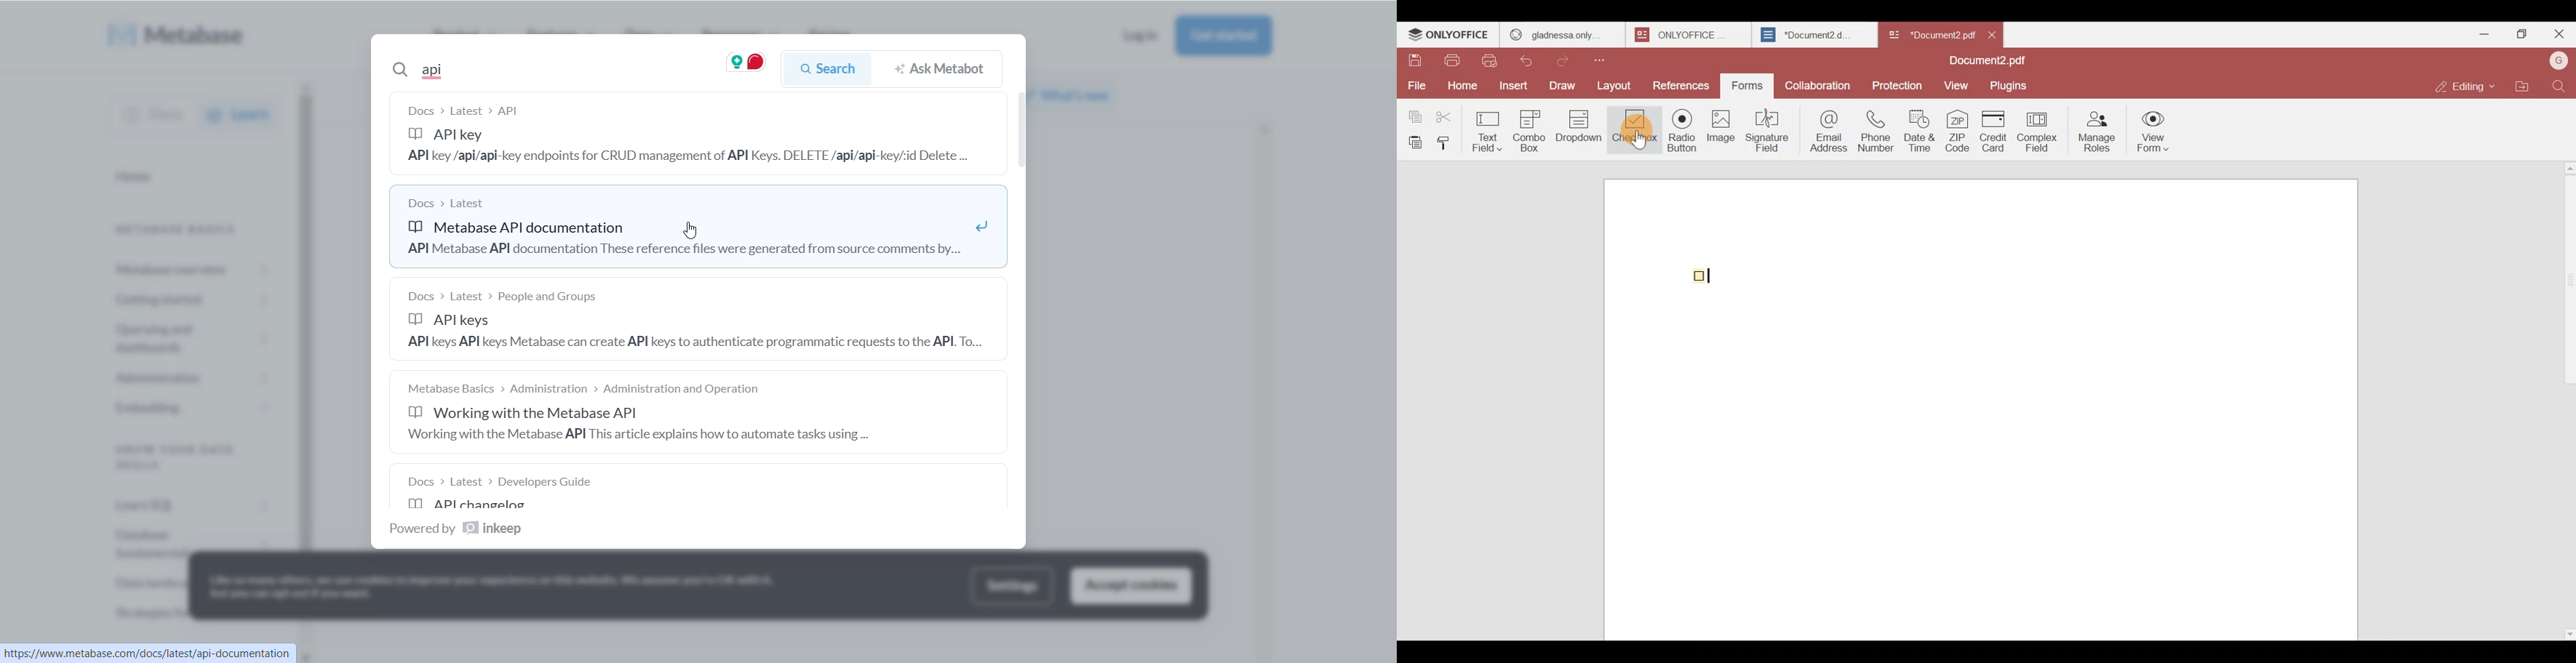 This screenshot has width=2576, height=672. What do you see at coordinates (1493, 60) in the screenshot?
I see `Quick print` at bounding box center [1493, 60].